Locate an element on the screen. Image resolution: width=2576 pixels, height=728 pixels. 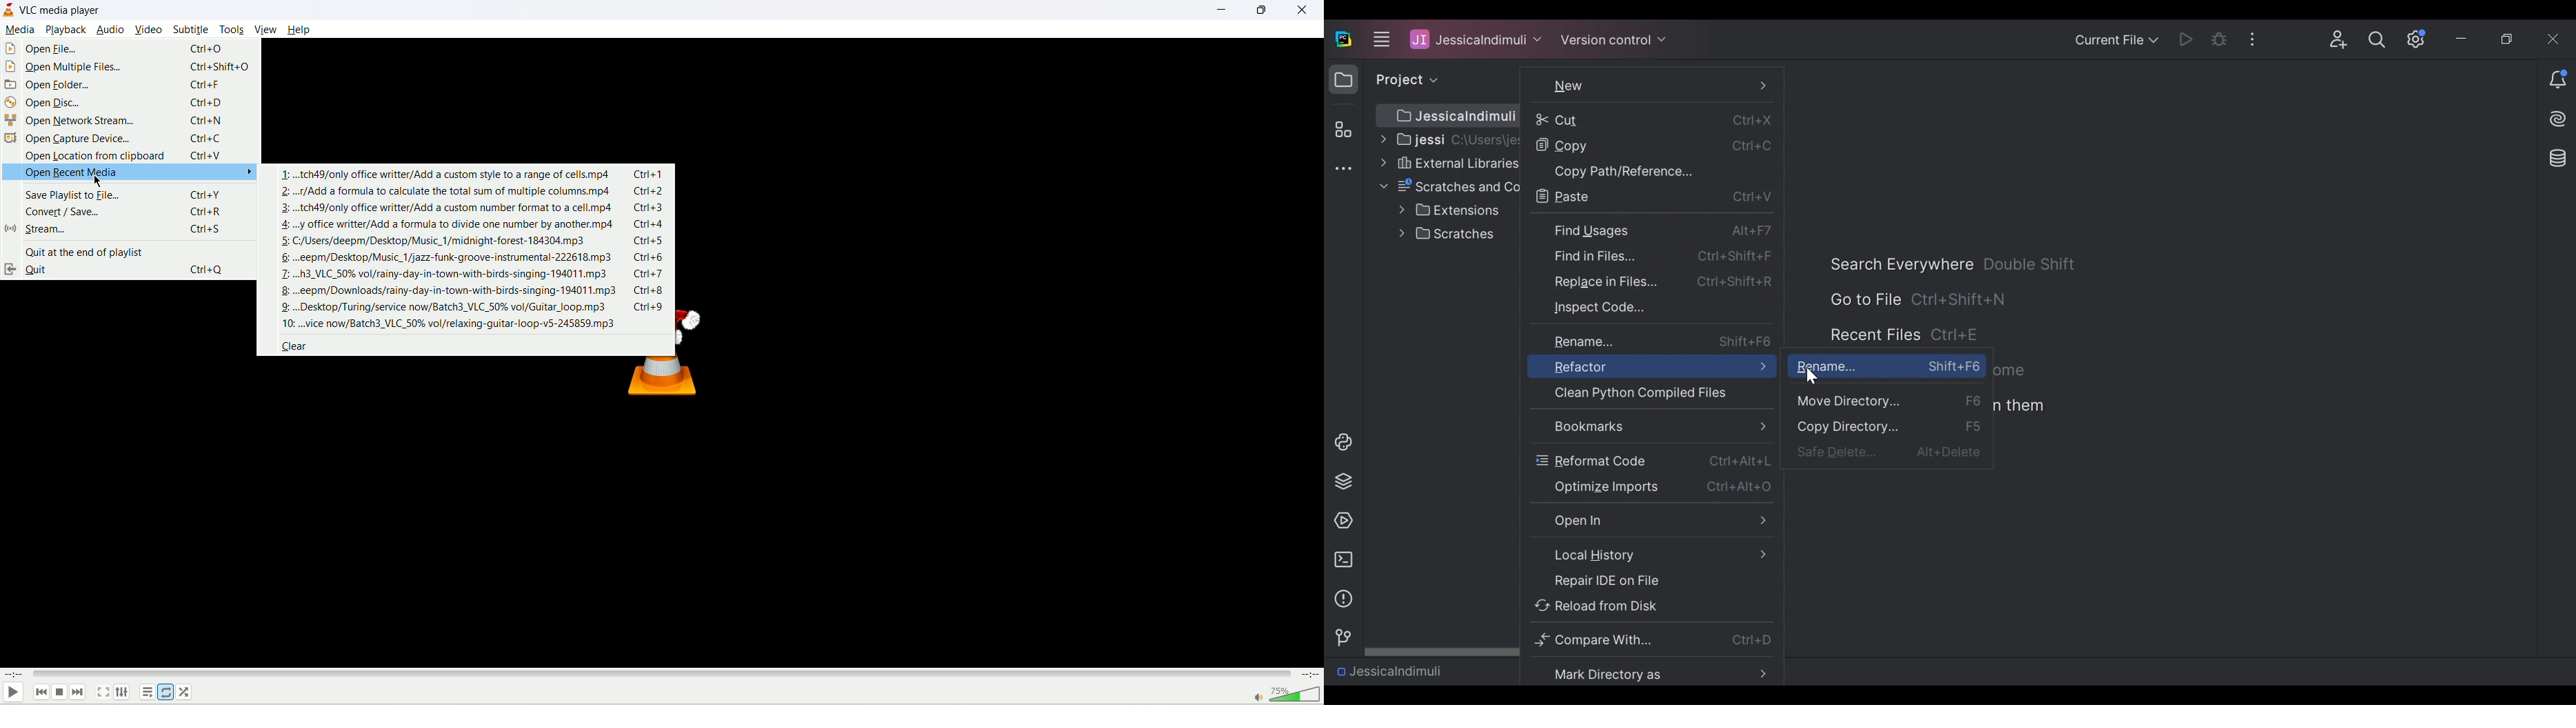
VLC MEDIA PLAYER is located at coordinates (63, 11).